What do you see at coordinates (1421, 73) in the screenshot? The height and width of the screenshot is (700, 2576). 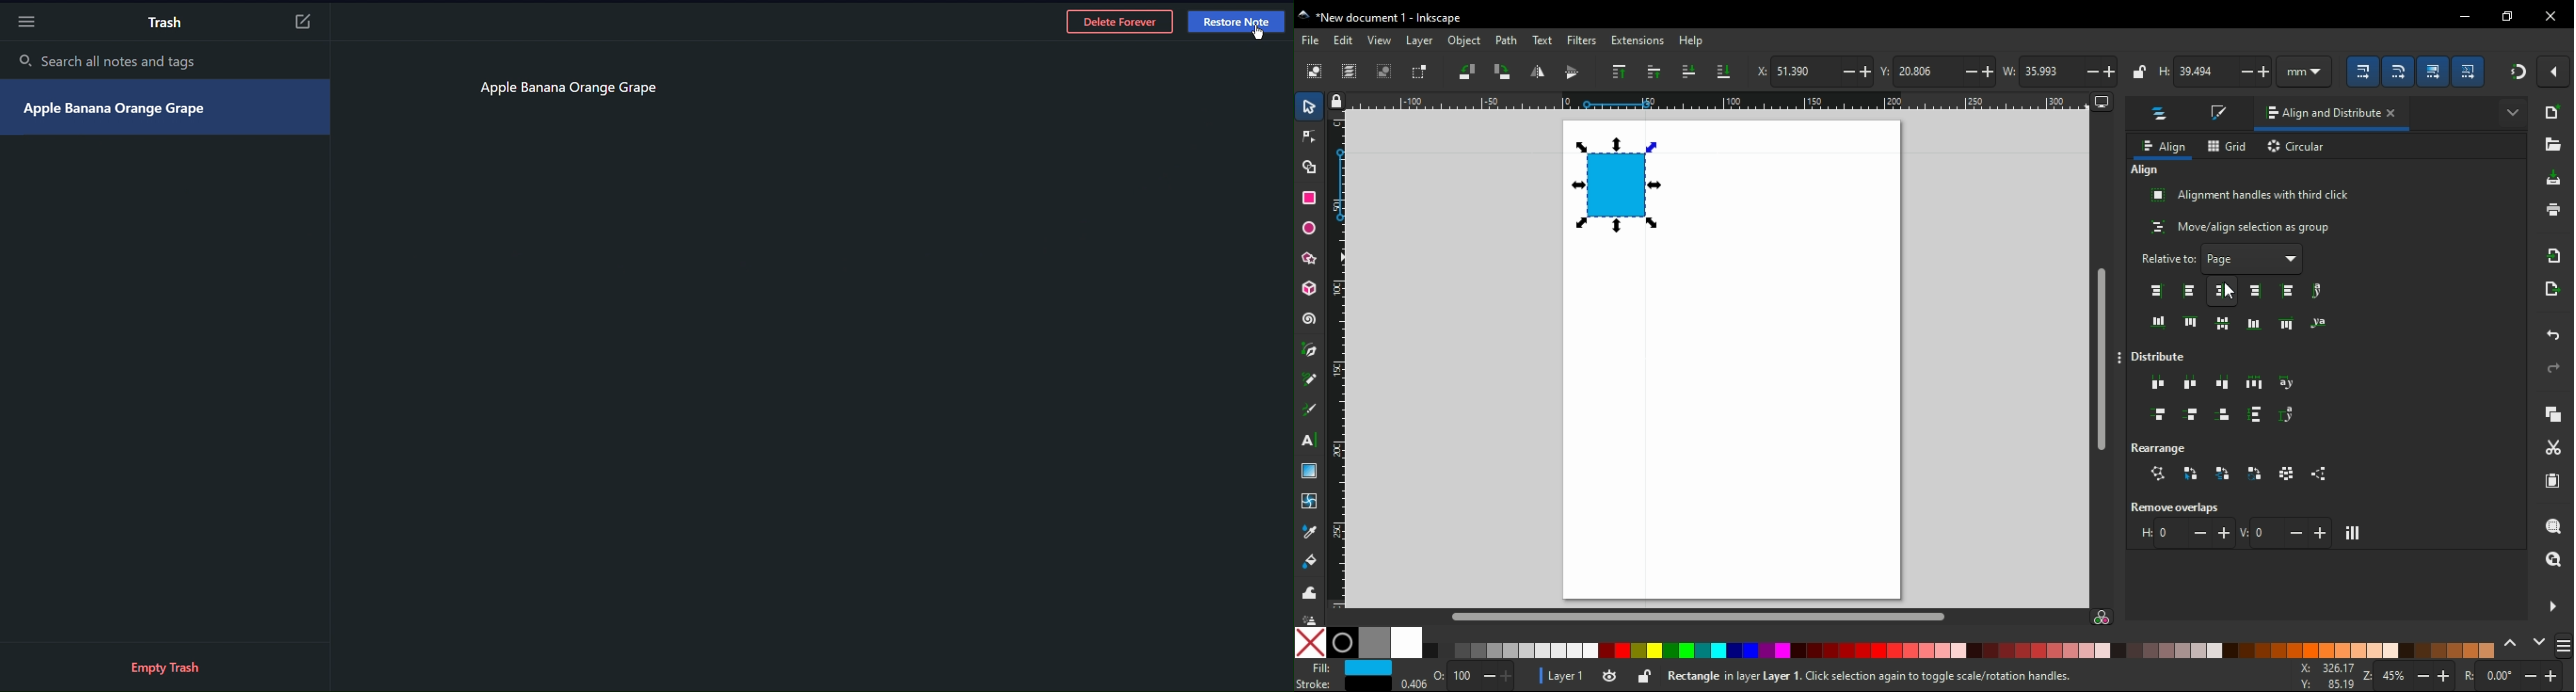 I see `toggle selection box to select all touched objects ` at bounding box center [1421, 73].